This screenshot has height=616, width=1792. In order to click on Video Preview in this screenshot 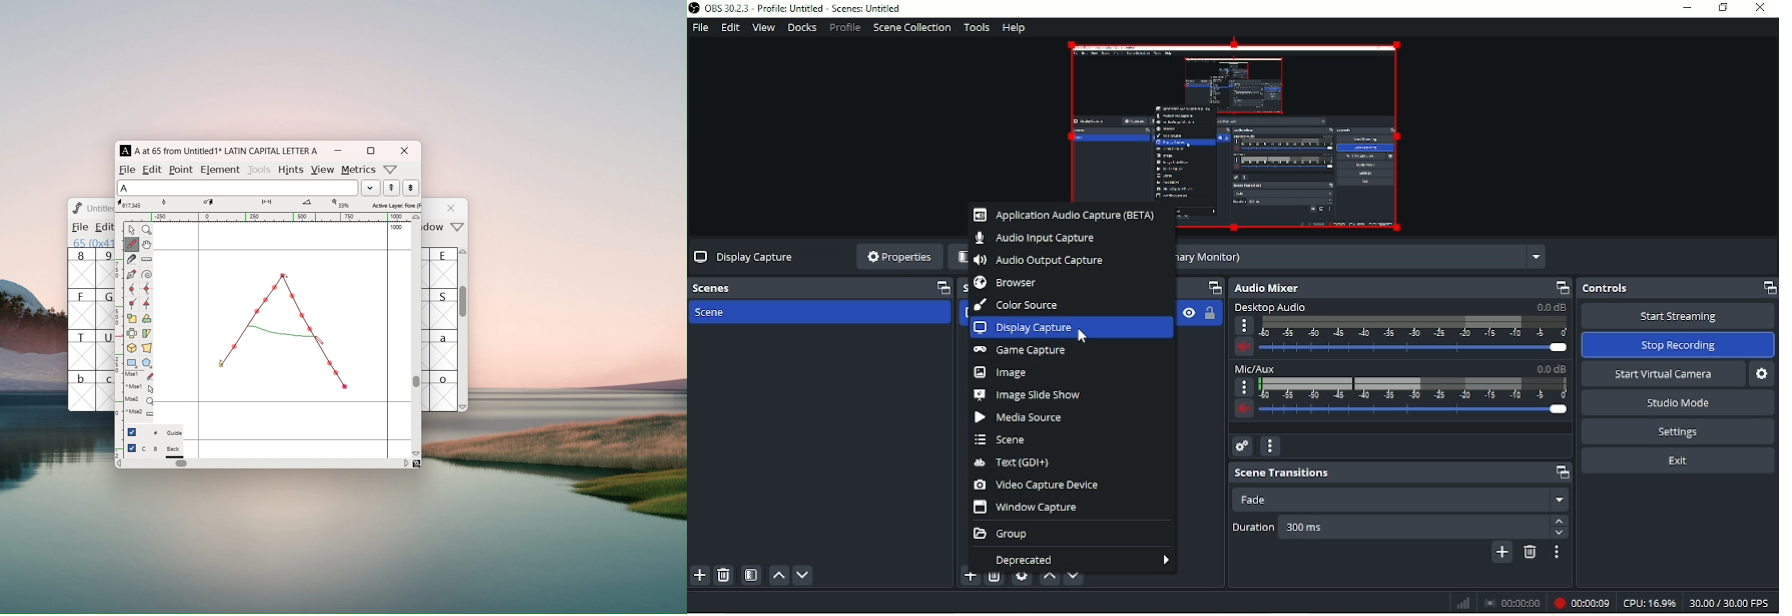, I will do `click(1234, 118)`.